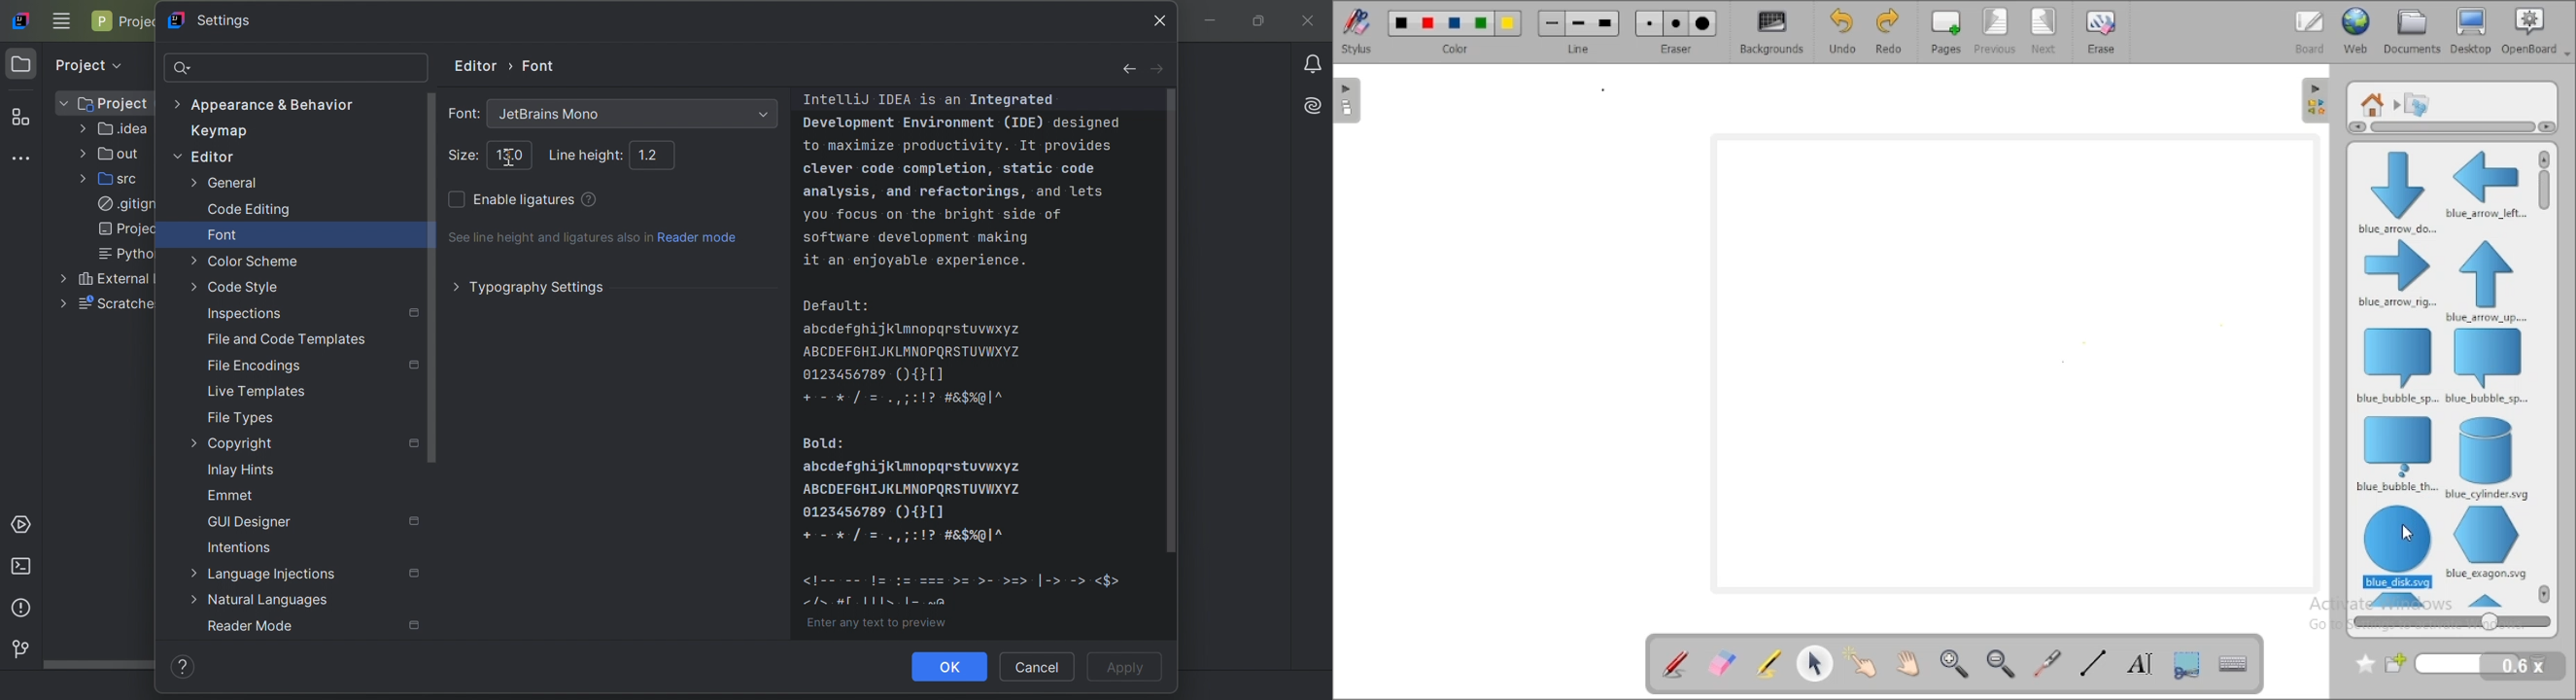 Image resolution: width=2576 pixels, height=700 pixels. I want to click on workspace, so click(2014, 363).